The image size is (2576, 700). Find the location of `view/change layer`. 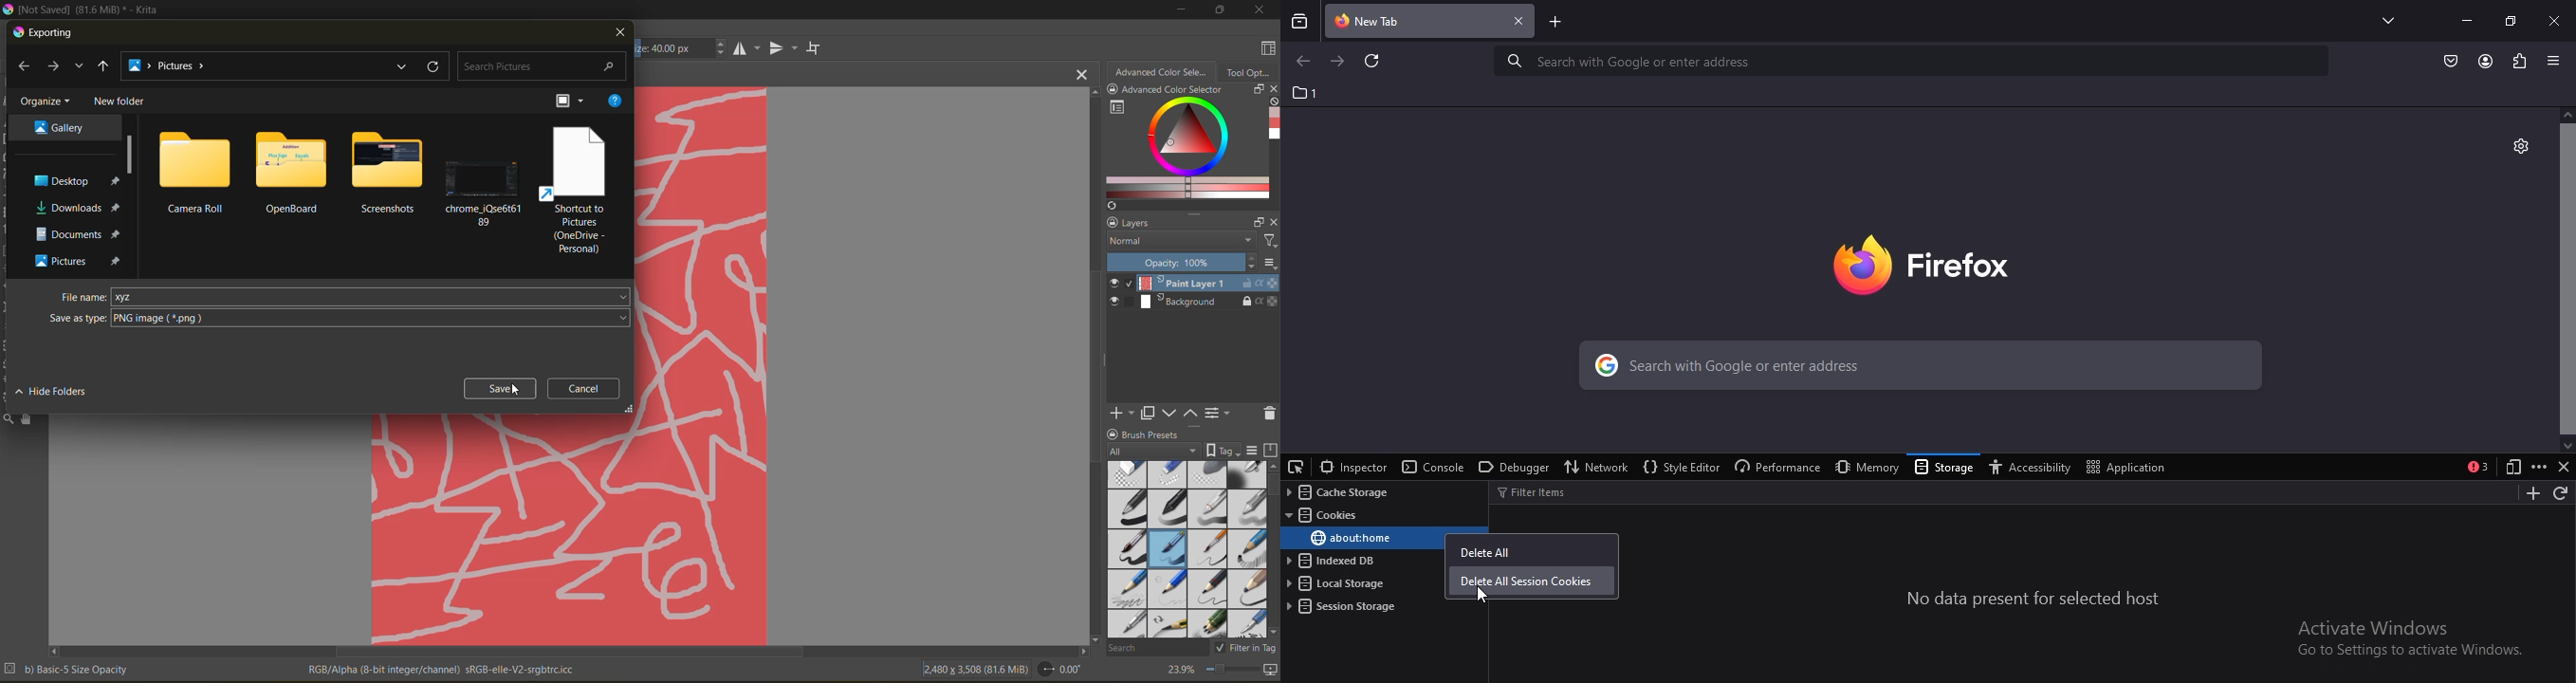

view/change layer is located at coordinates (1221, 412).